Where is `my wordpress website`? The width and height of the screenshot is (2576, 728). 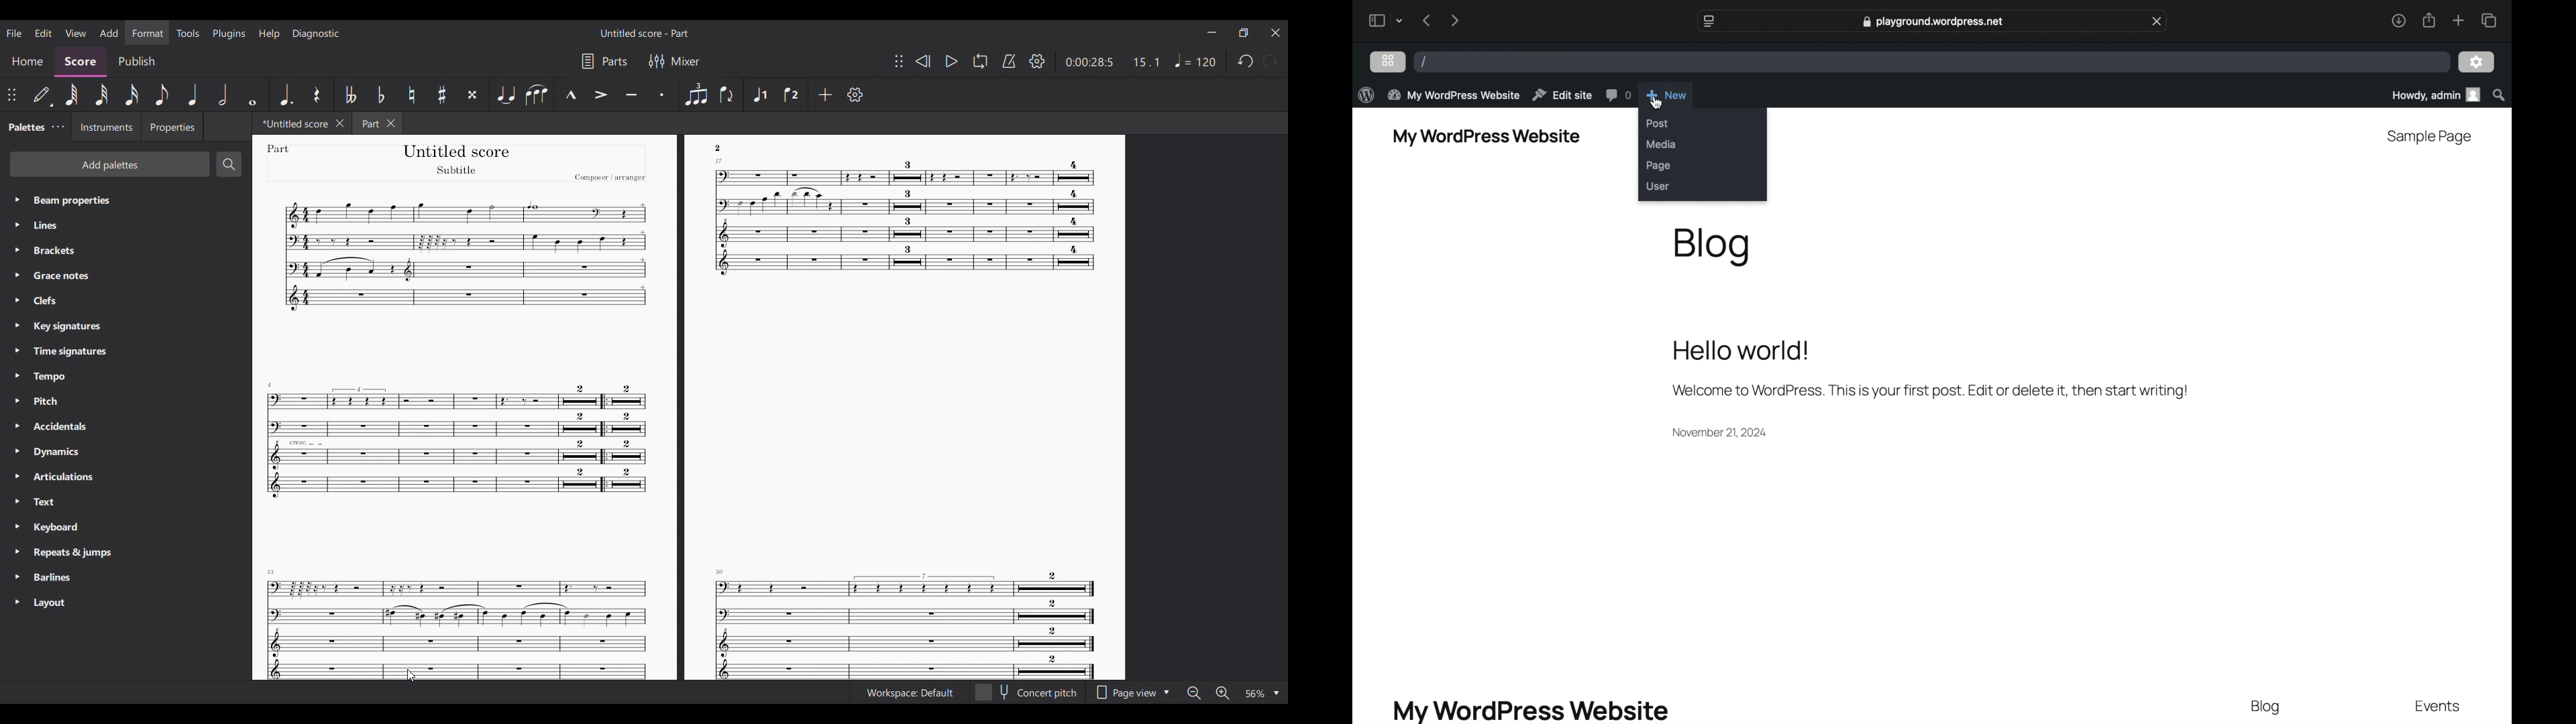 my wordpress website is located at coordinates (1454, 95).